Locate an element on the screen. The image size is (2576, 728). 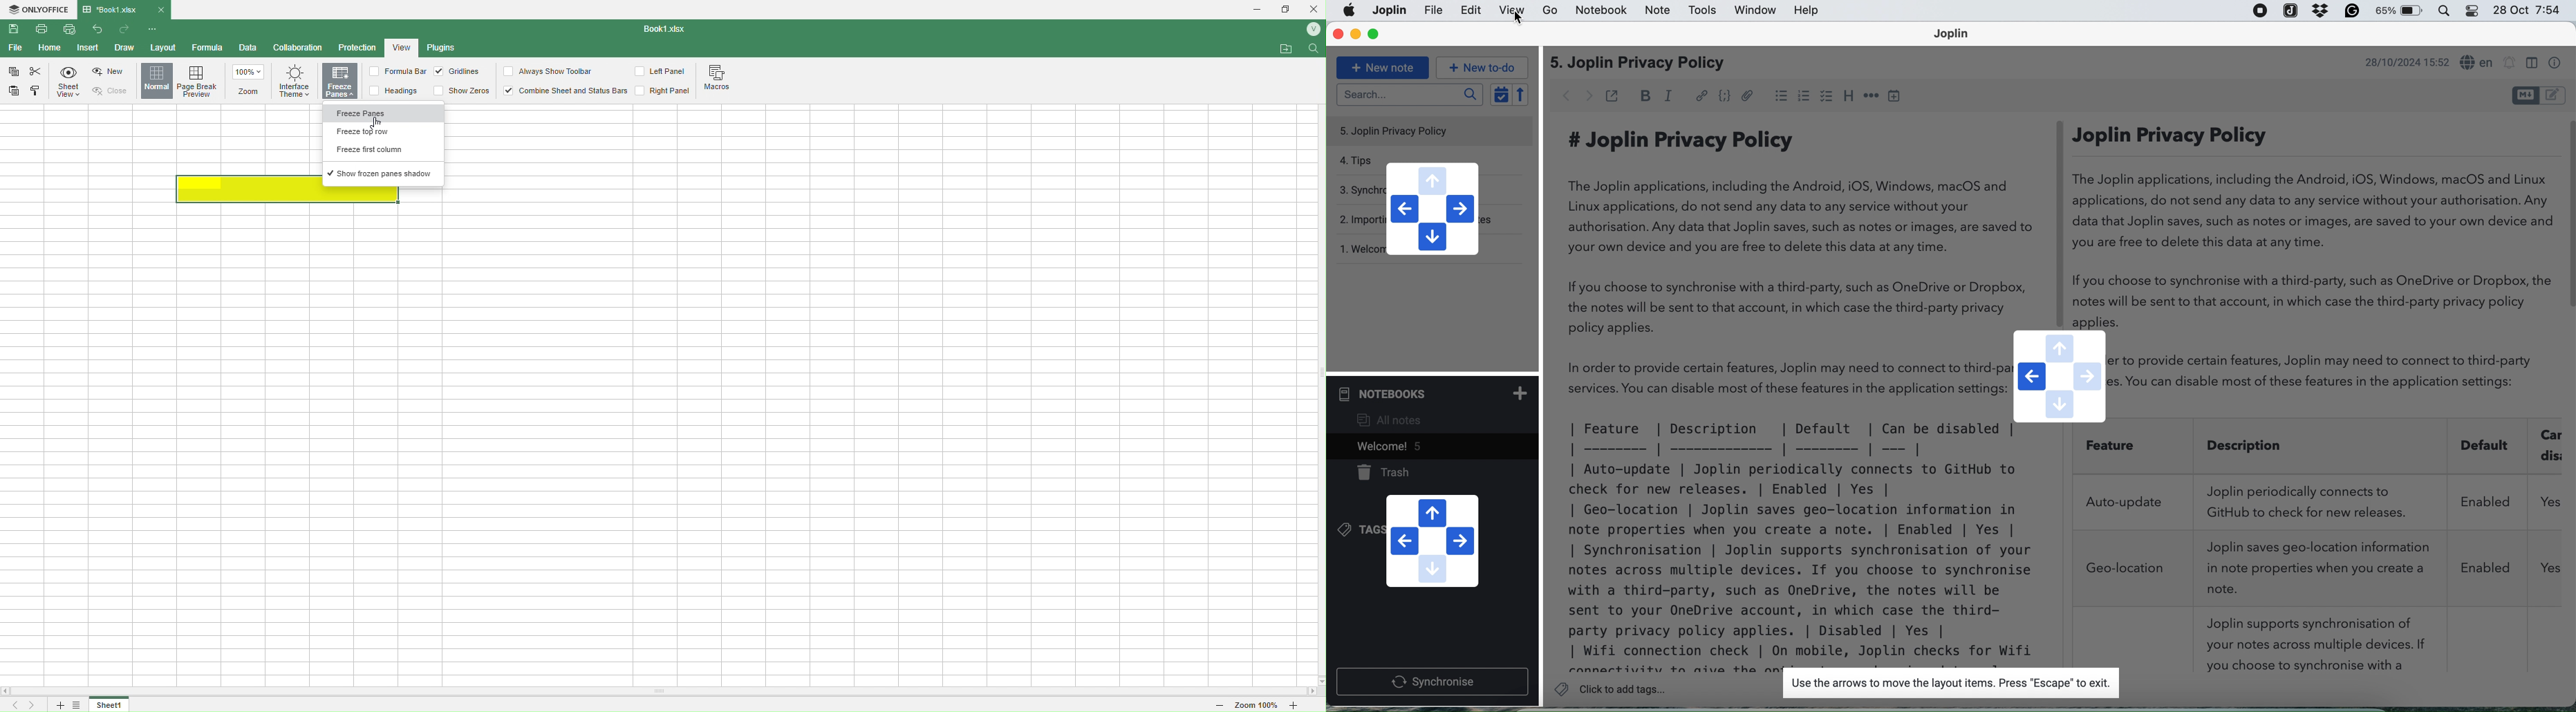
tools is located at coordinates (1703, 11).